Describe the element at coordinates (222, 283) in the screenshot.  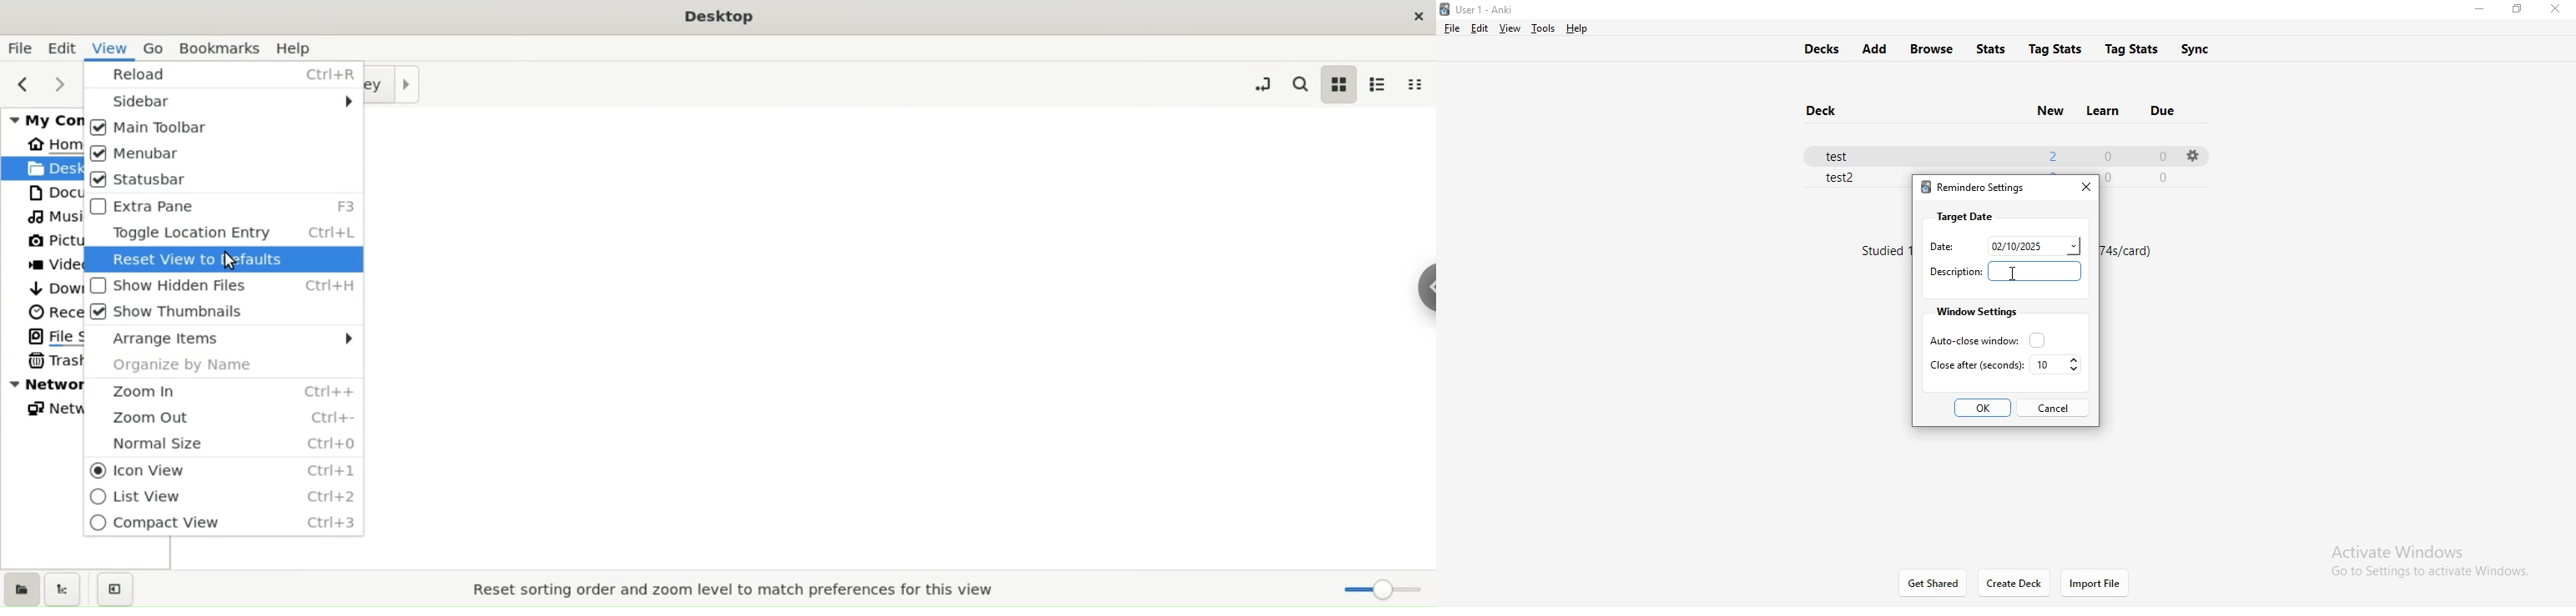
I see `show hidden files` at that location.